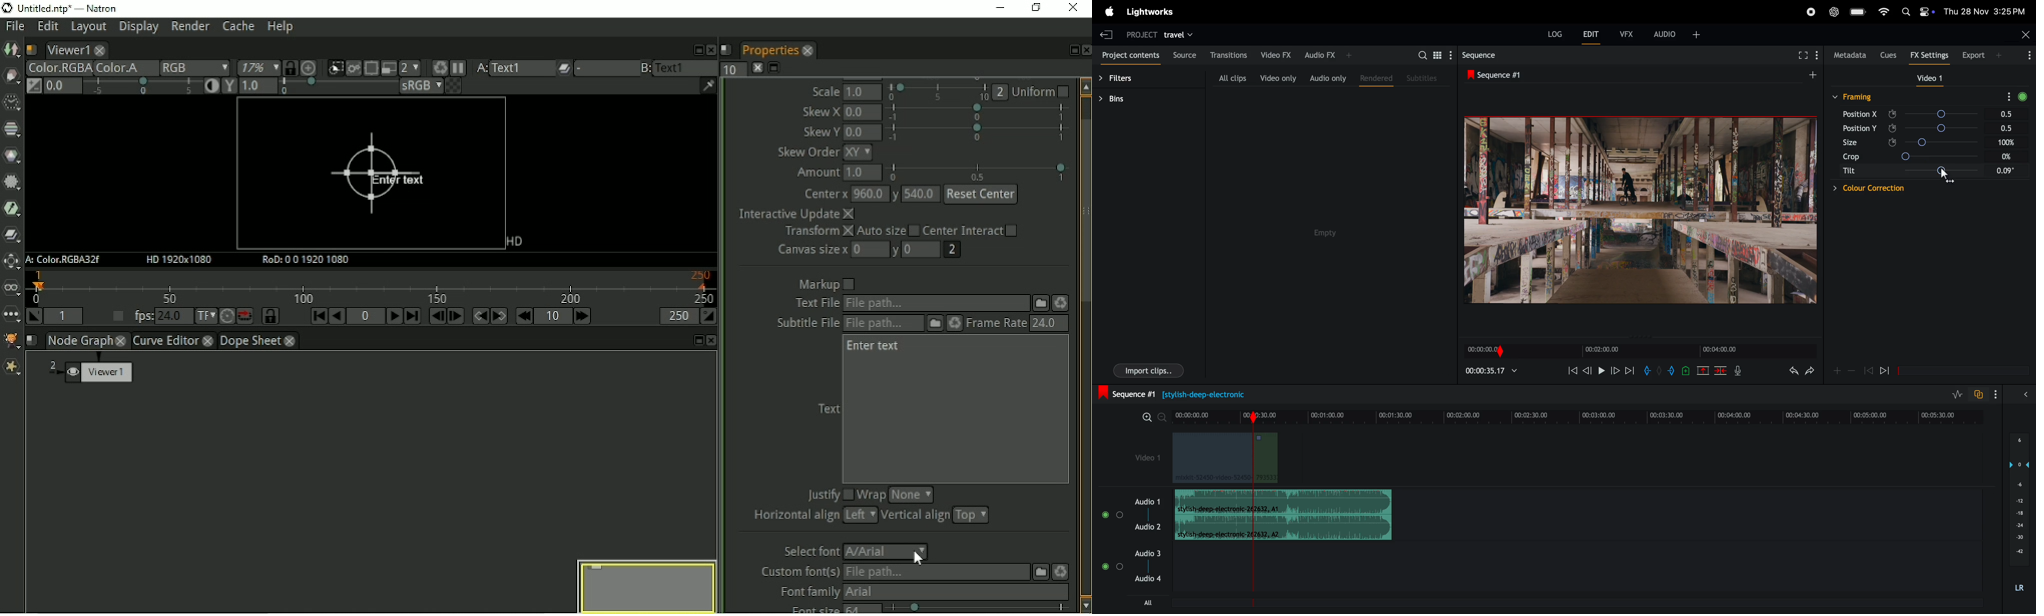  What do you see at coordinates (768, 50) in the screenshot?
I see `Properties` at bounding box center [768, 50].